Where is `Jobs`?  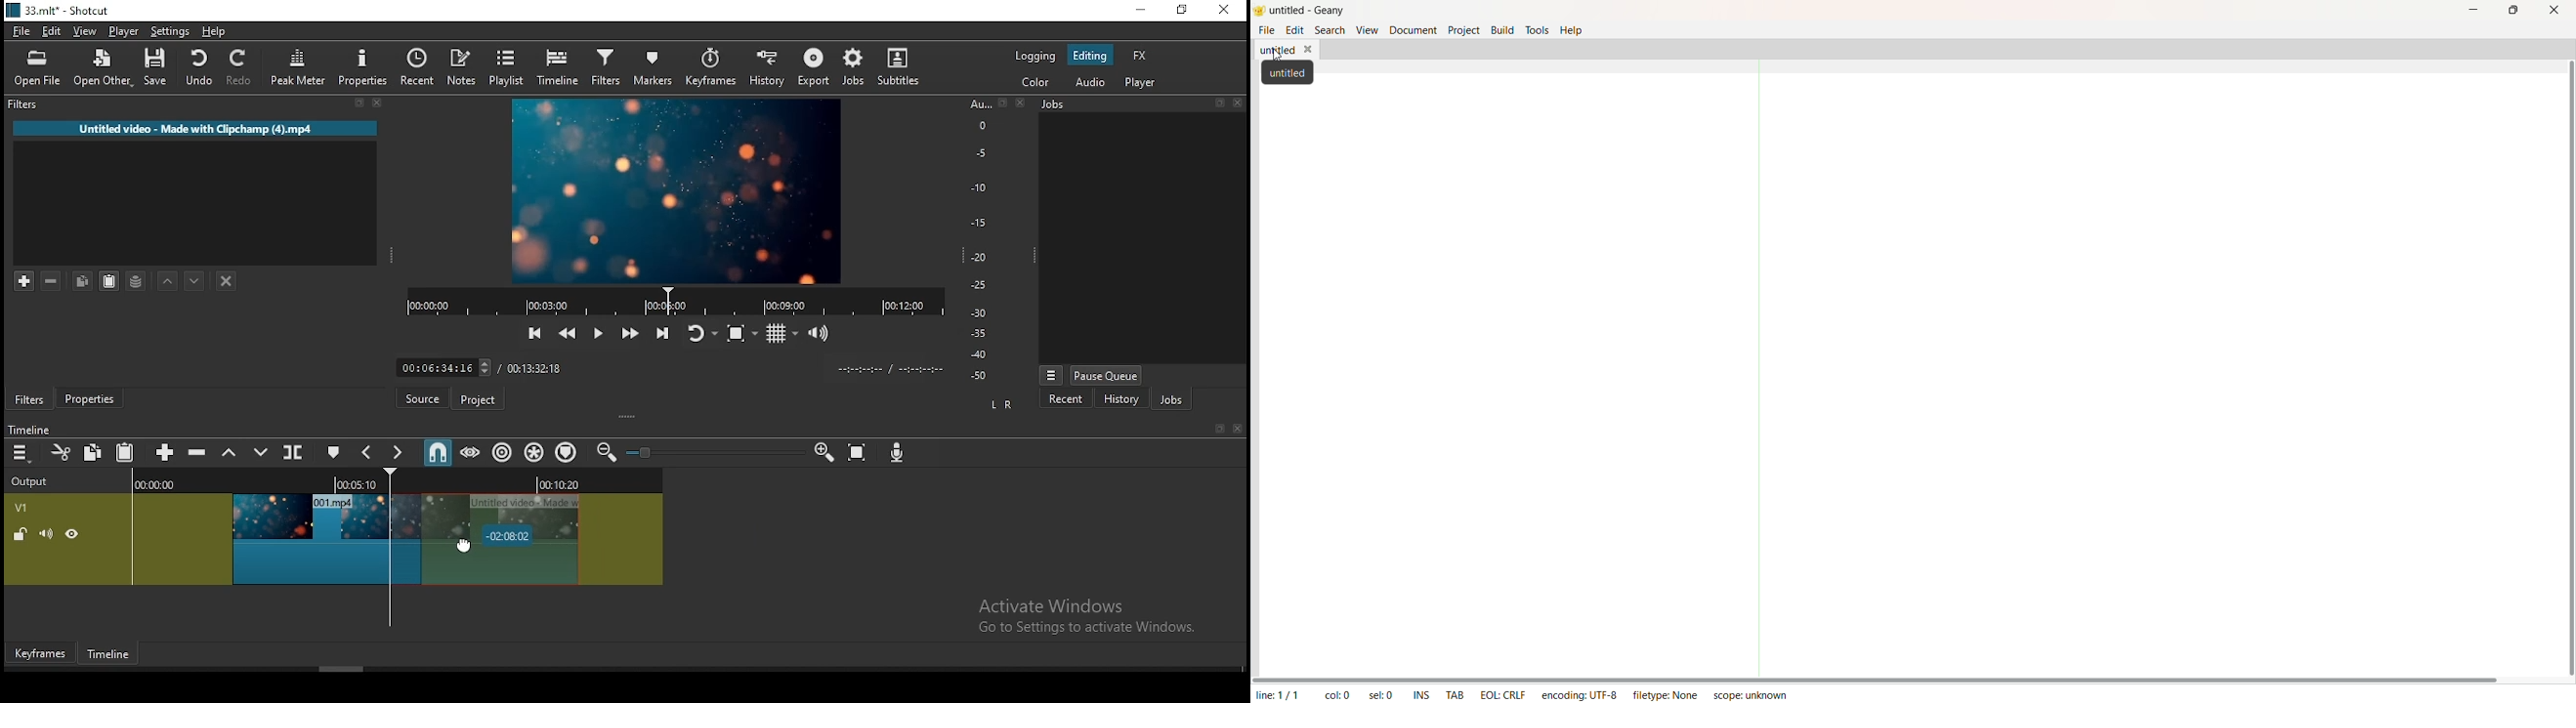 Jobs is located at coordinates (1061, 107).